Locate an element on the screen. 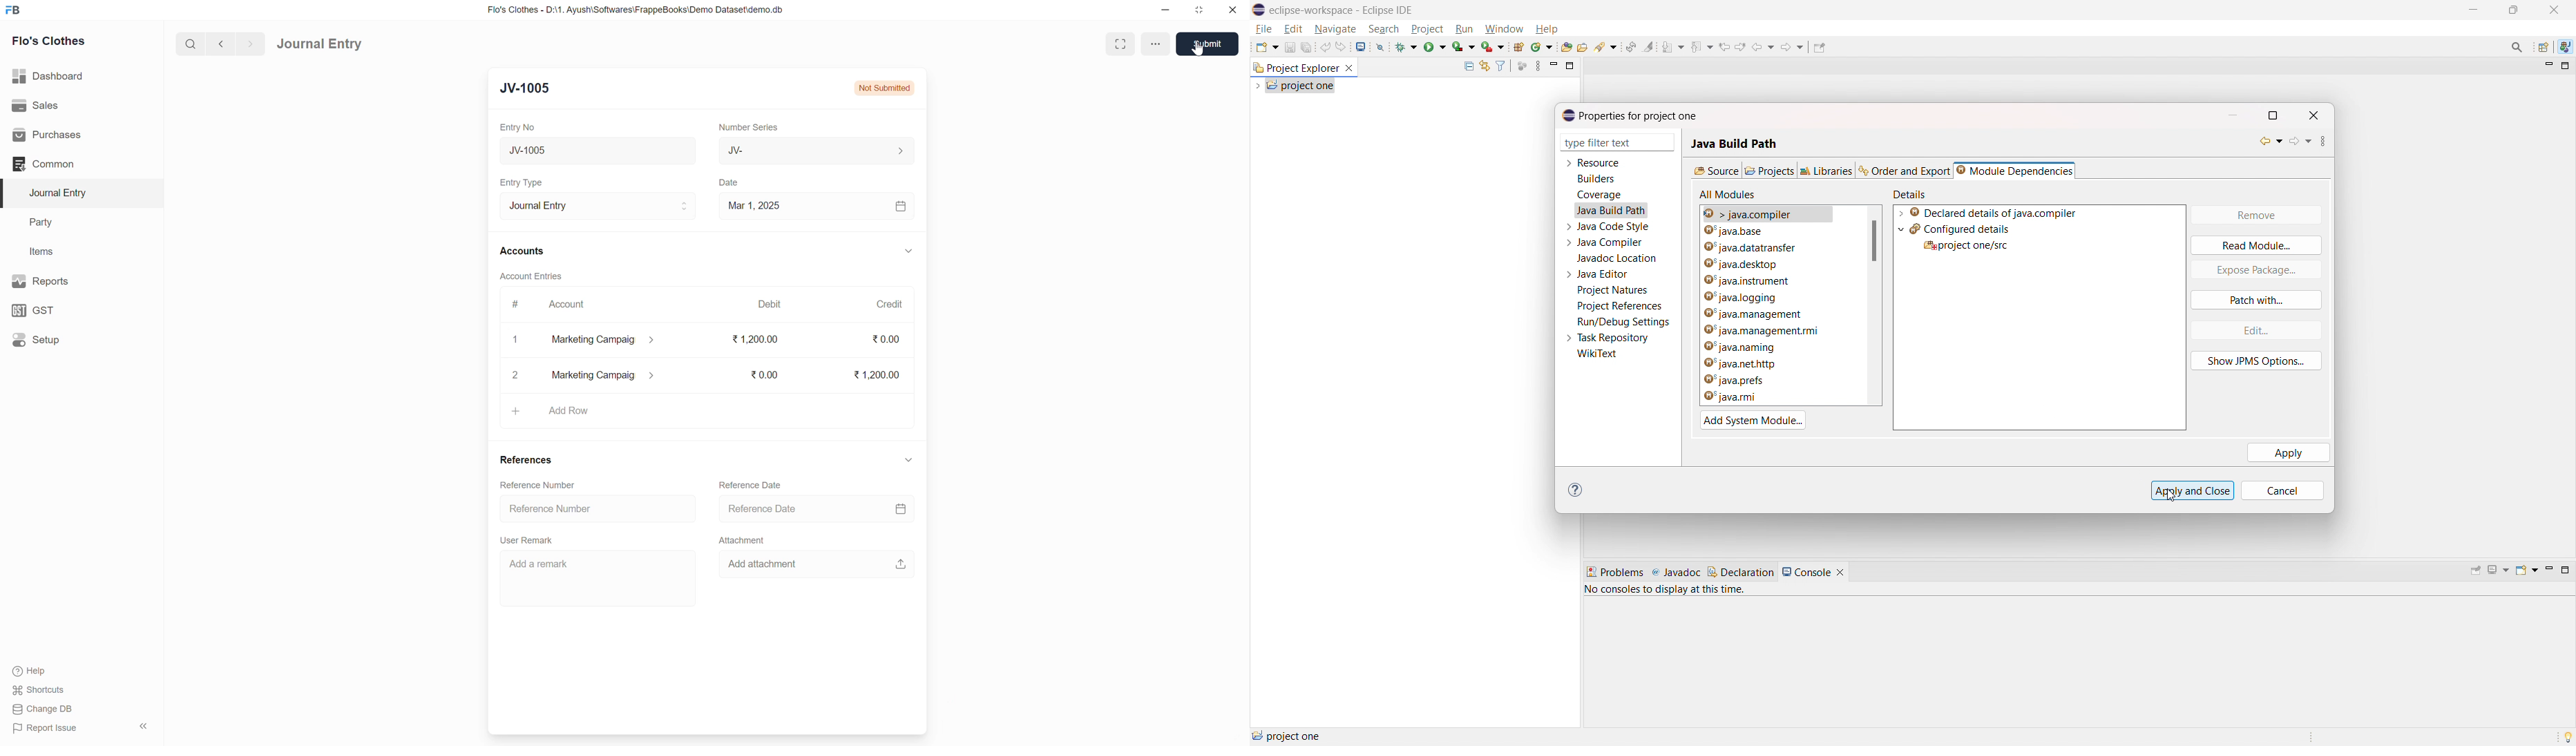 The width and height of the screenshot is (2576, 756). Setup is located at coordinates (36, 339).